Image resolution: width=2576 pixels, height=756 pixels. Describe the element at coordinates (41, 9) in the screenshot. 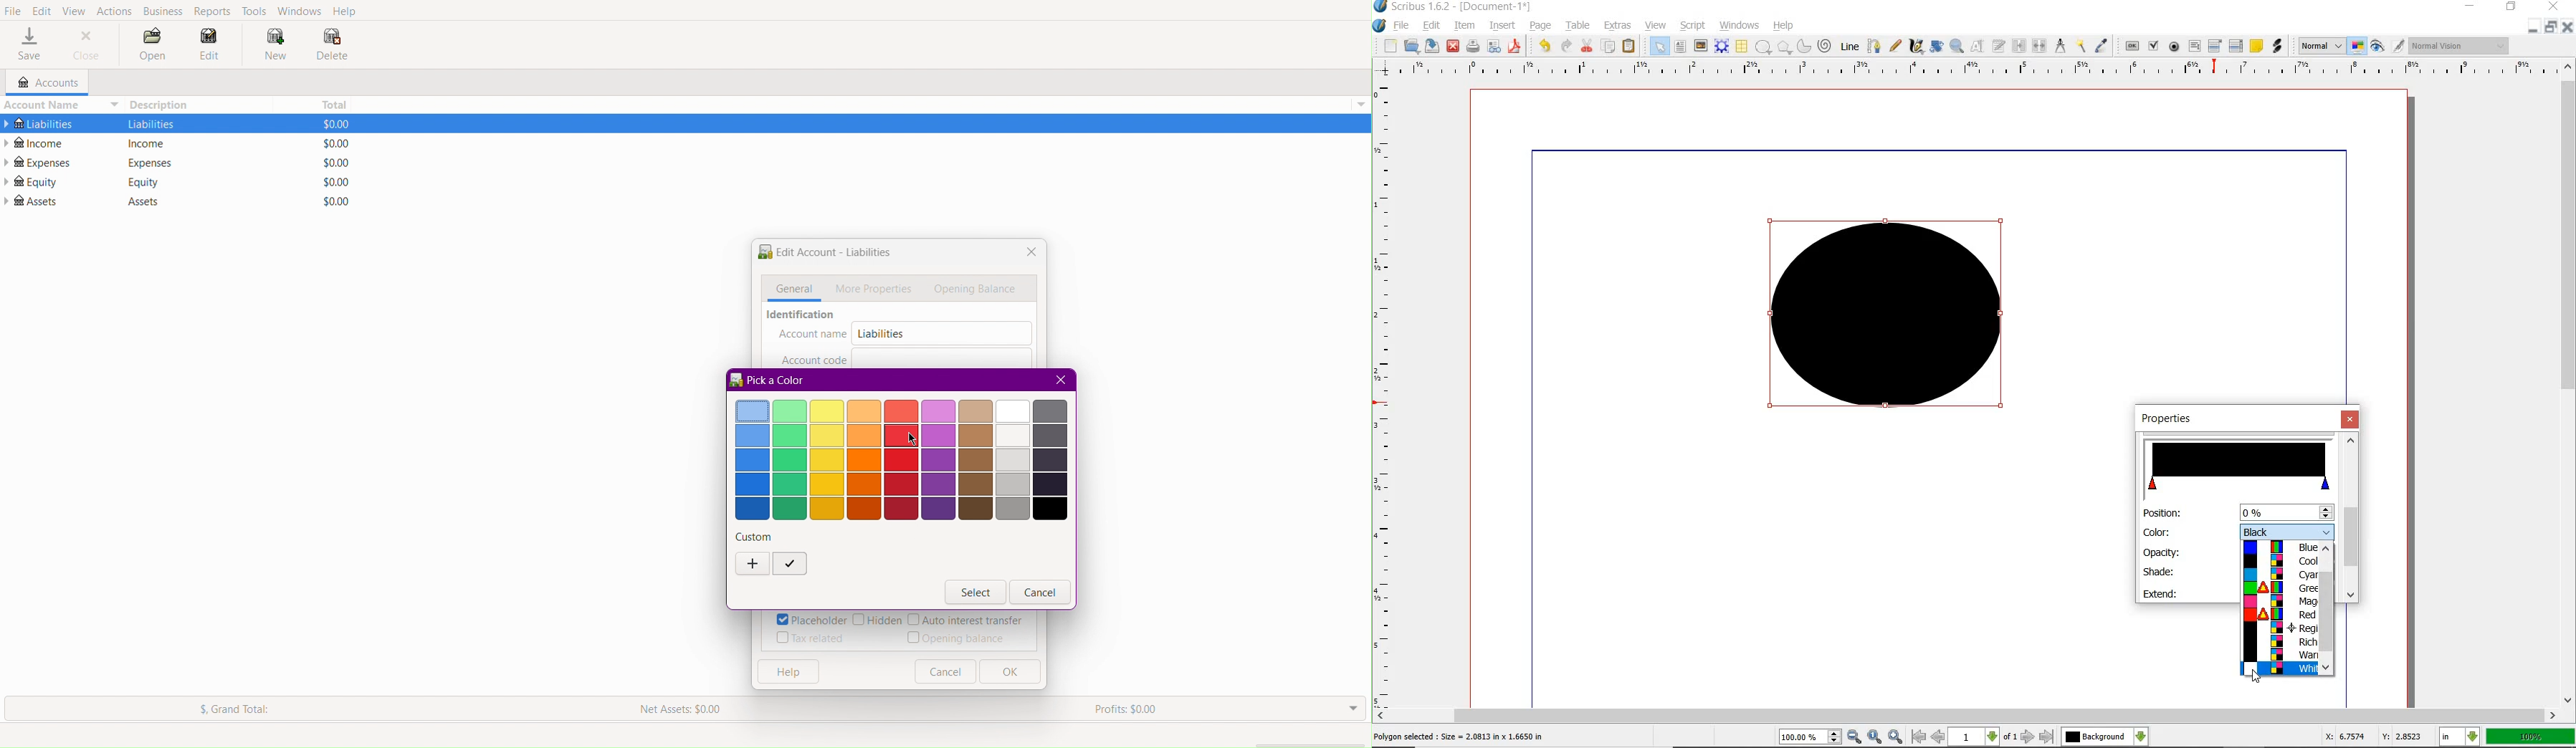

I see `Edit` at that location.